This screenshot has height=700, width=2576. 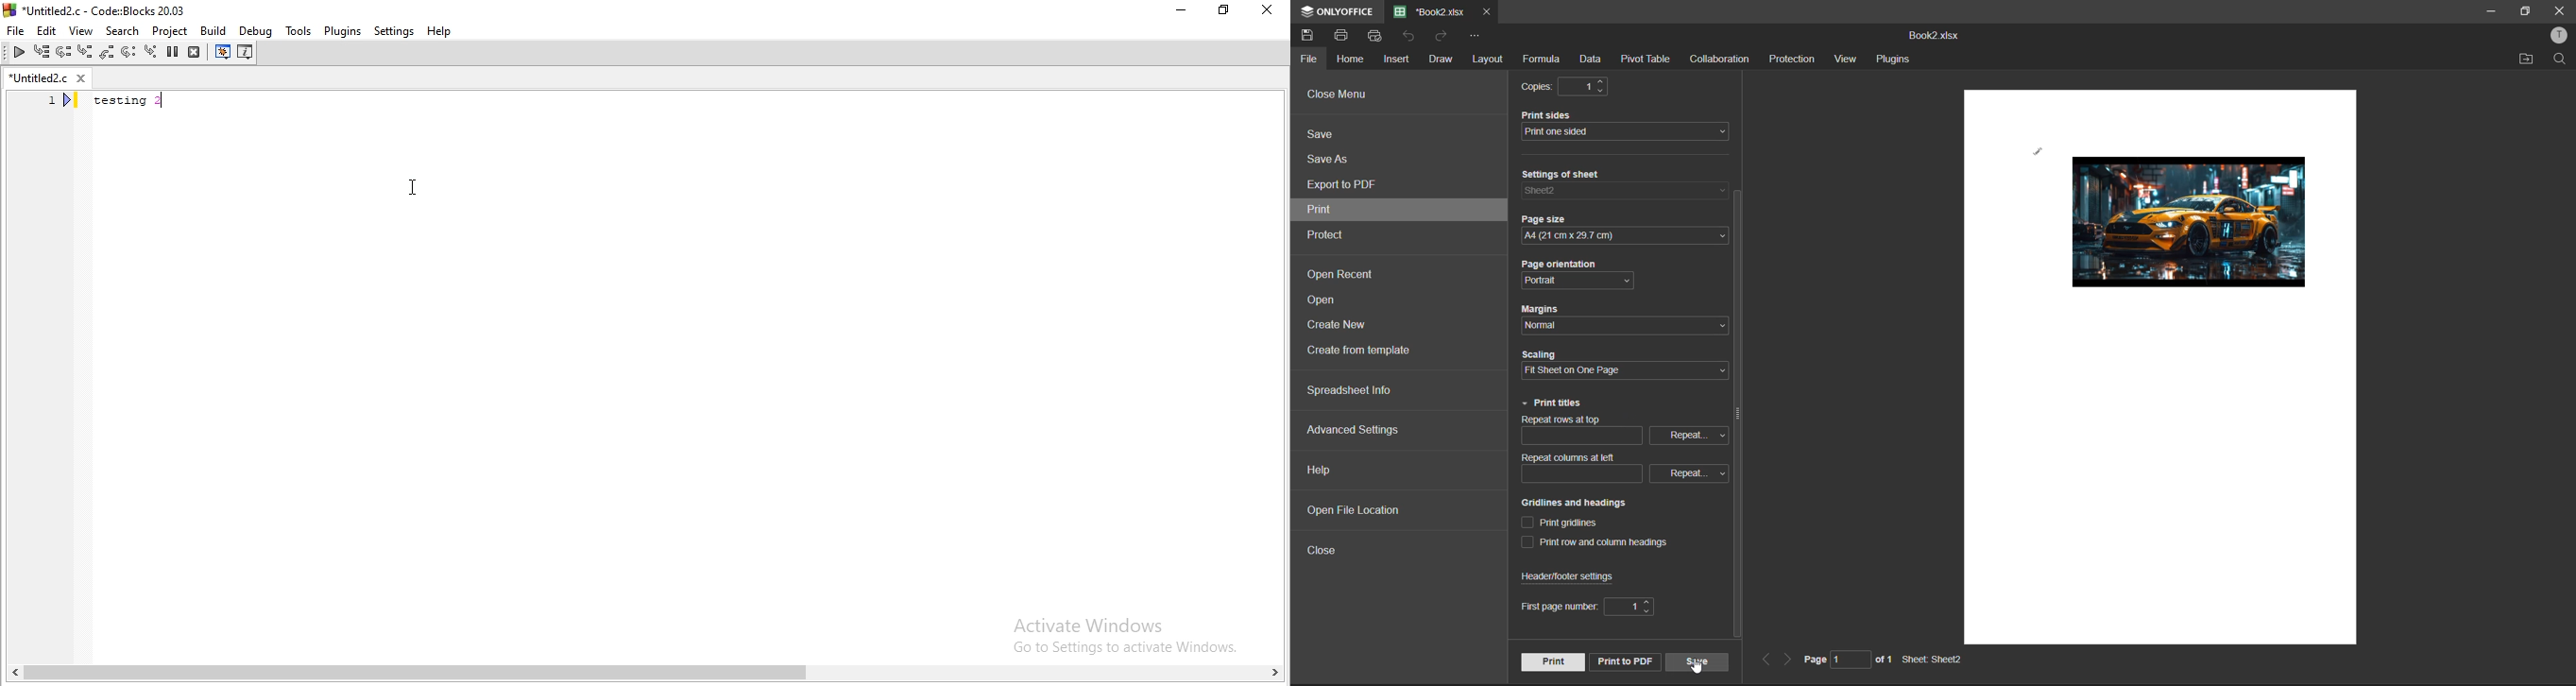 What do you see at coordinates (1347, 36) in the screenshot?
I see `print` at bounding box center [1347, 36].